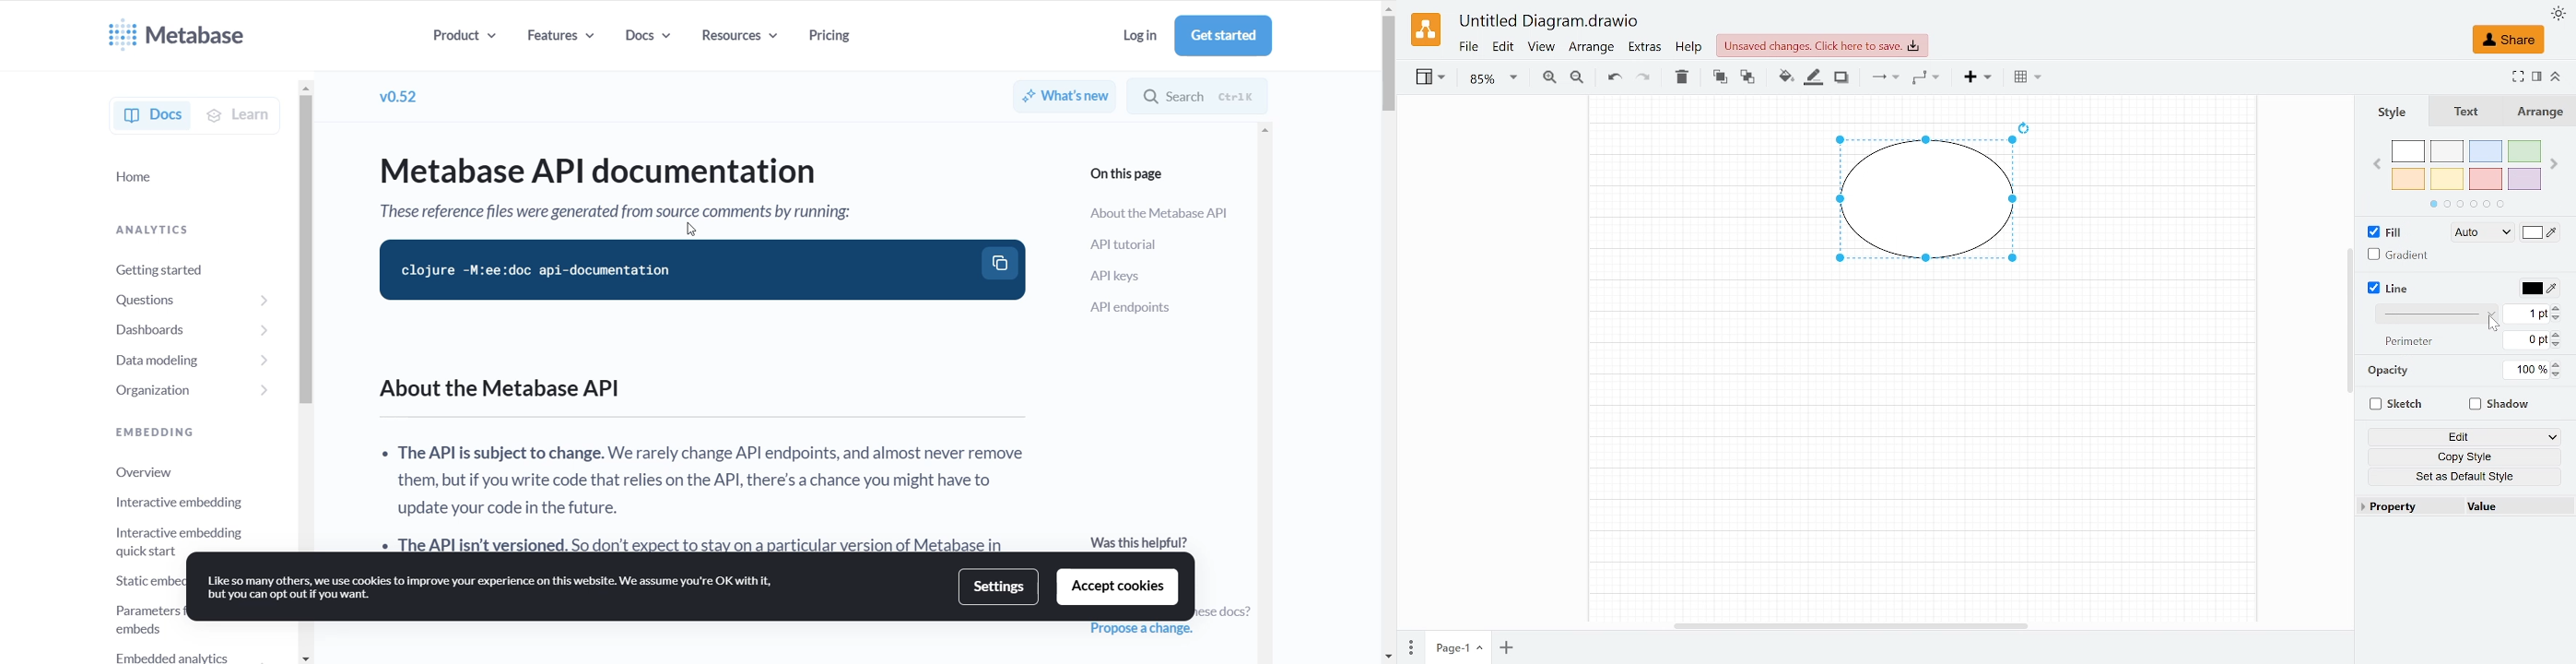  What do you see at coordinates (2559, 376) in the screenshot?
I see `Decrease Opacity` at bounding box center [2559, 376].